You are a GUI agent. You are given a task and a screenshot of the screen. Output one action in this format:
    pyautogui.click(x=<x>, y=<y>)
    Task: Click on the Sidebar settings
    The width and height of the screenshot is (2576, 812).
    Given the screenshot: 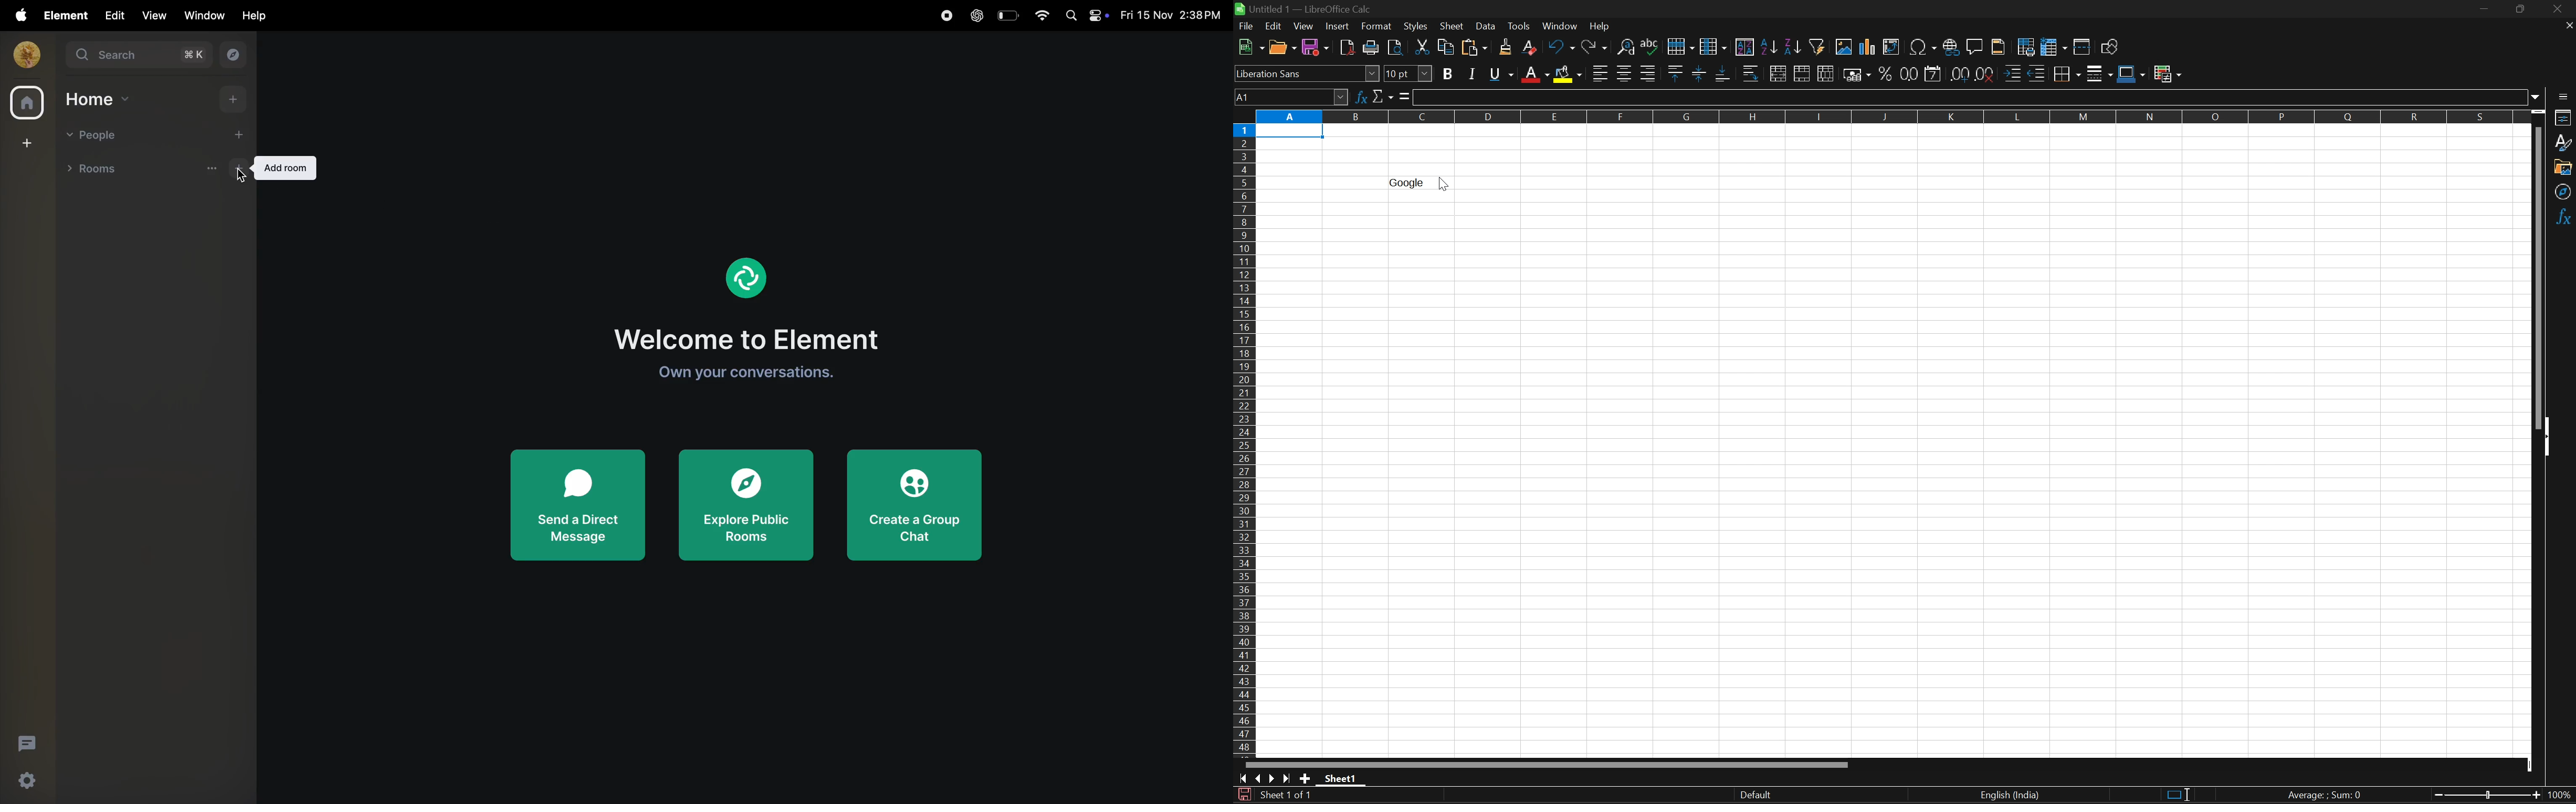 What is the action you would take?
    pyautogui.click(x=2564, y=96)
    